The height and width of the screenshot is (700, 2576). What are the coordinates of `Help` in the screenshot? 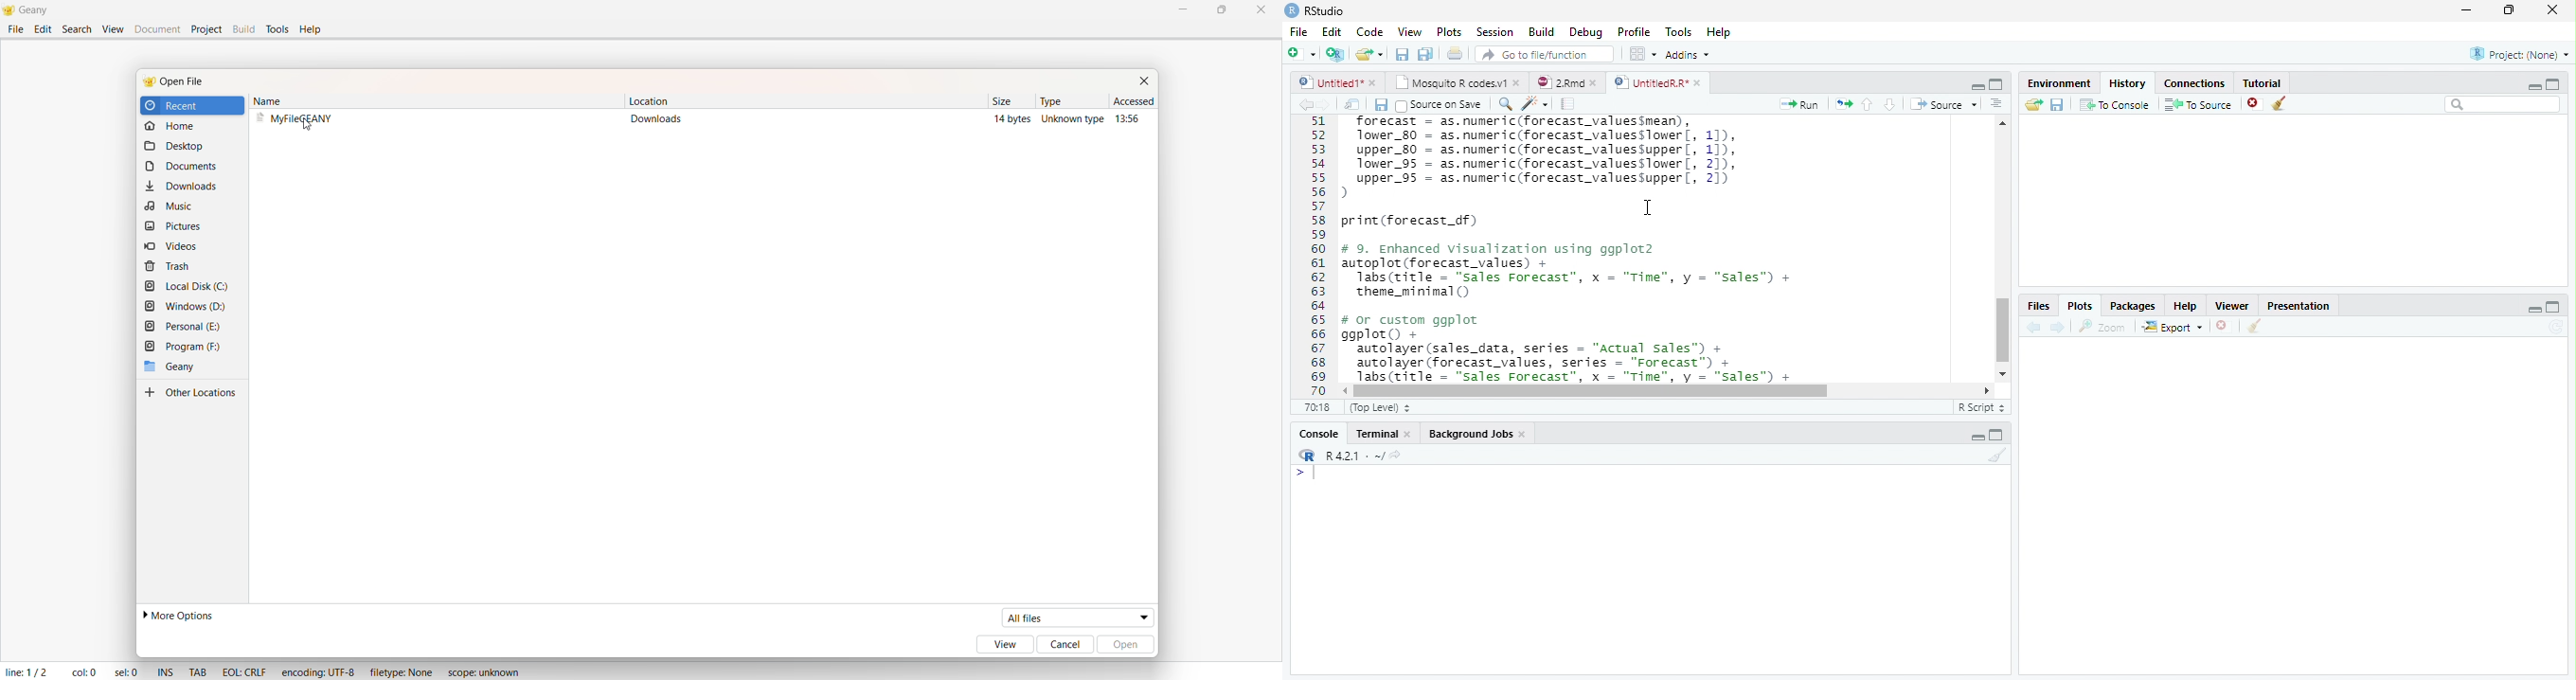 It's located at (2187, 307).